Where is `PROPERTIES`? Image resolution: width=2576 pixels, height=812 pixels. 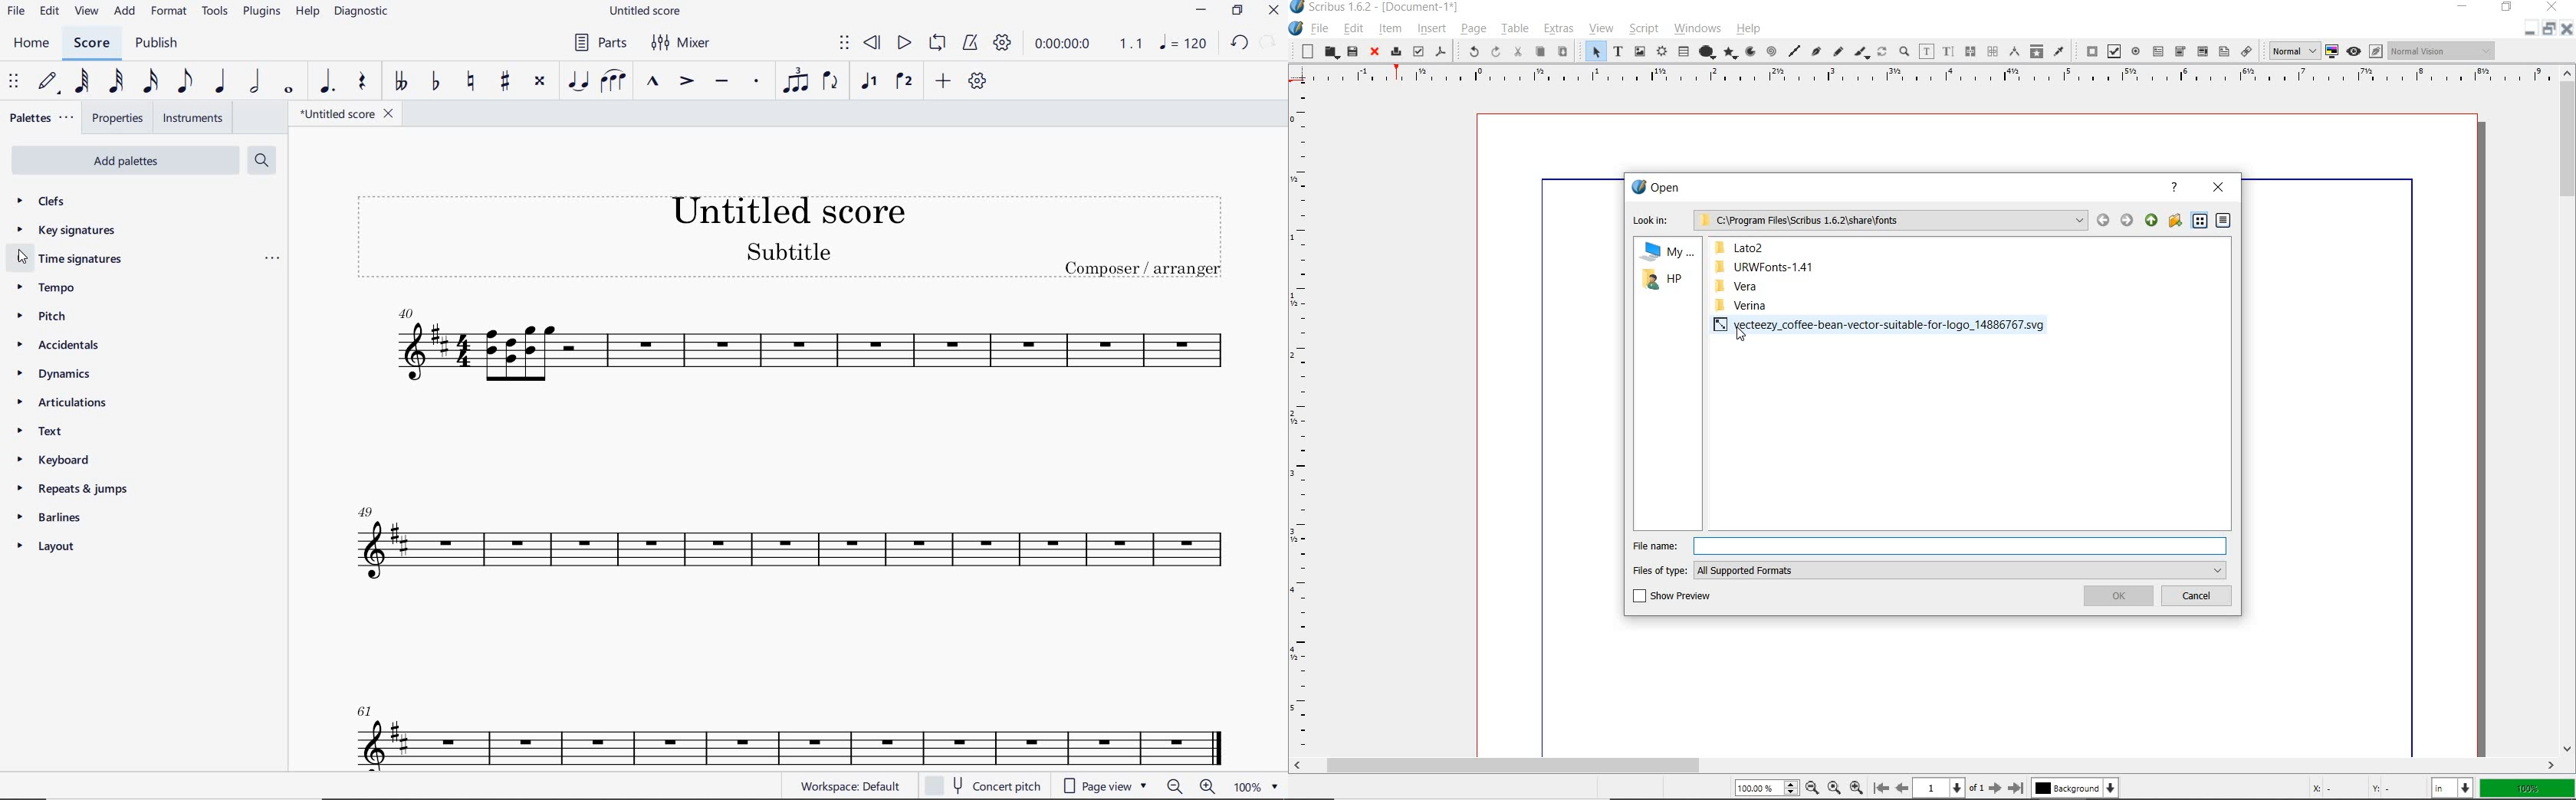
PROPERTIES is located at coordinates (117, 119).